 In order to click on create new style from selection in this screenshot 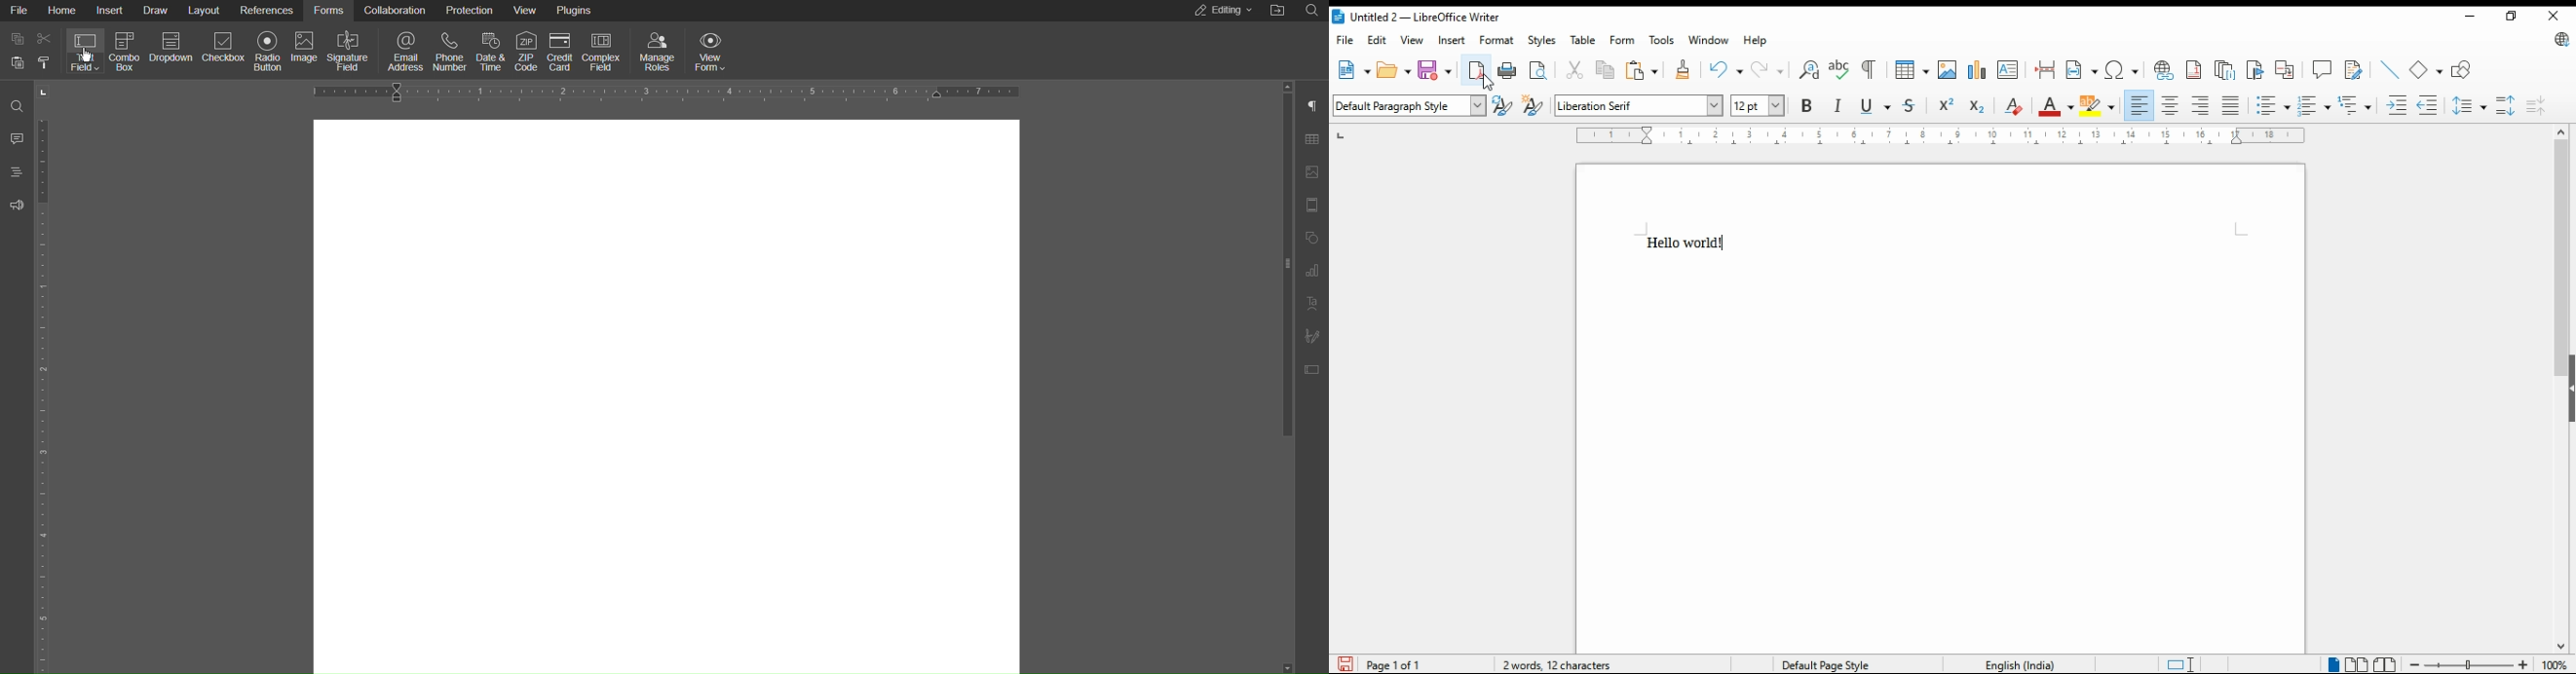, I will do `click(1535, 106)`.